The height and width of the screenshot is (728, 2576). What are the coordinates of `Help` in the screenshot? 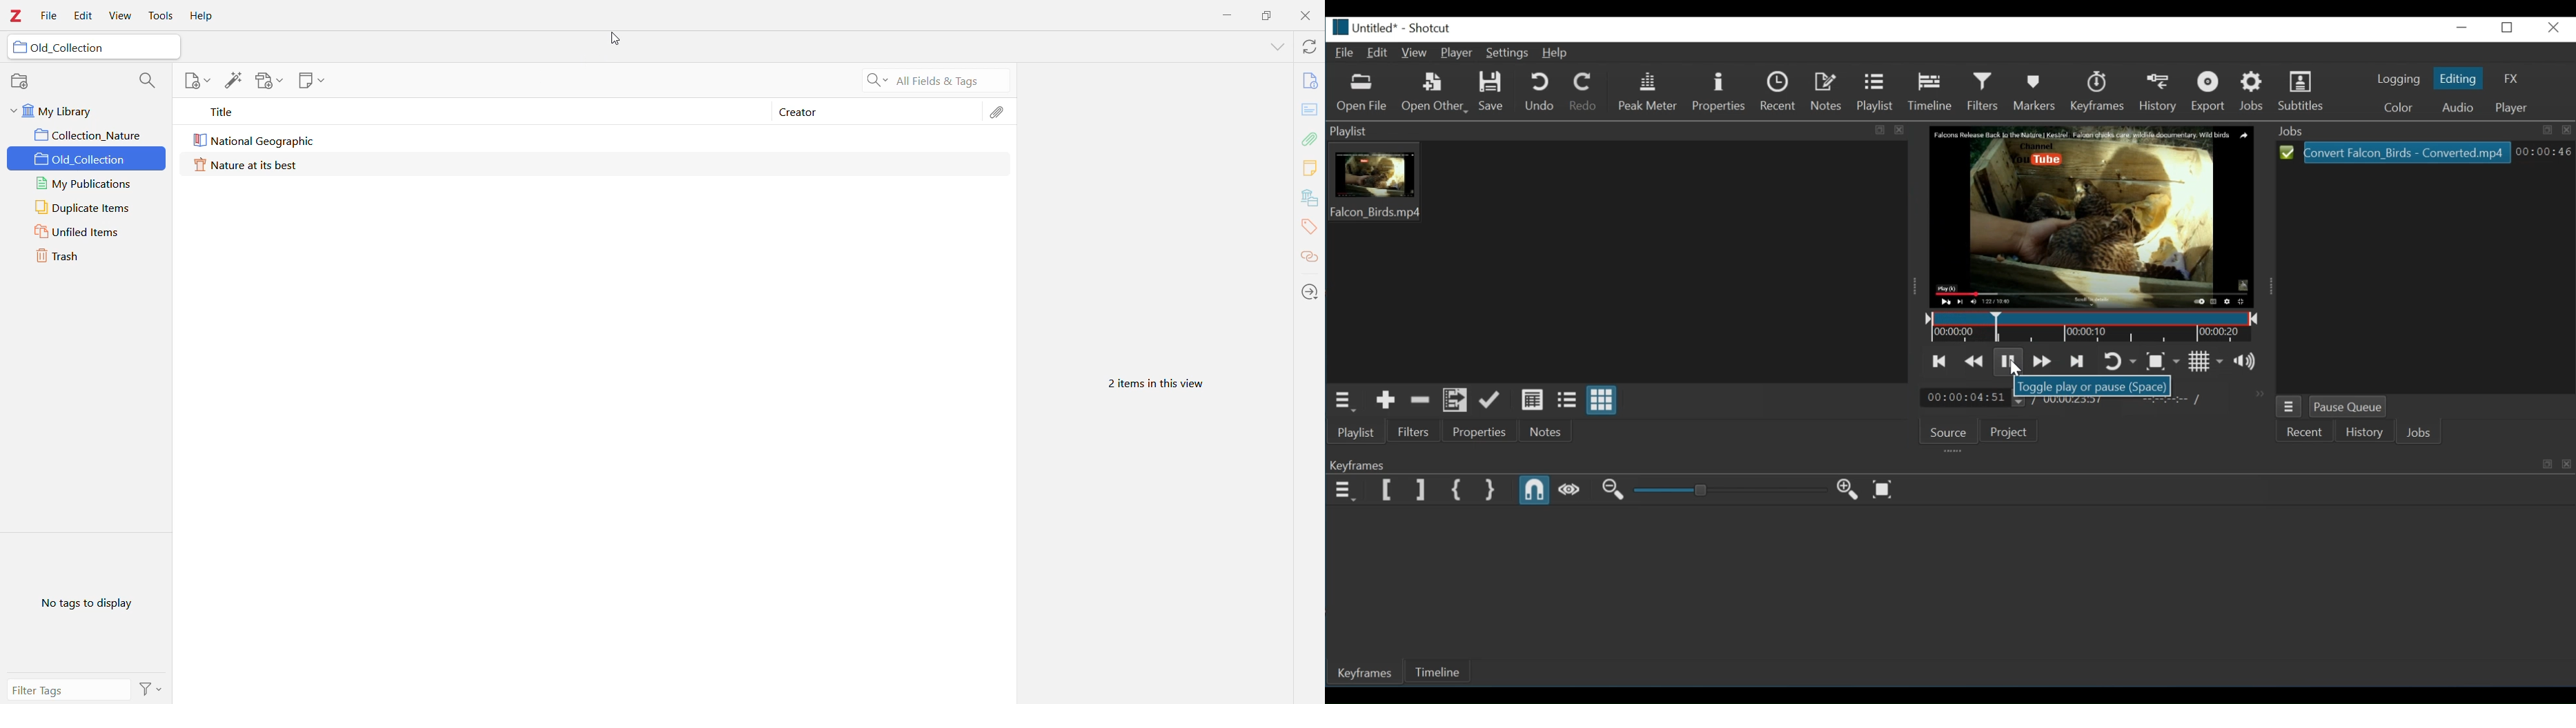 It's located at (1554, 53).